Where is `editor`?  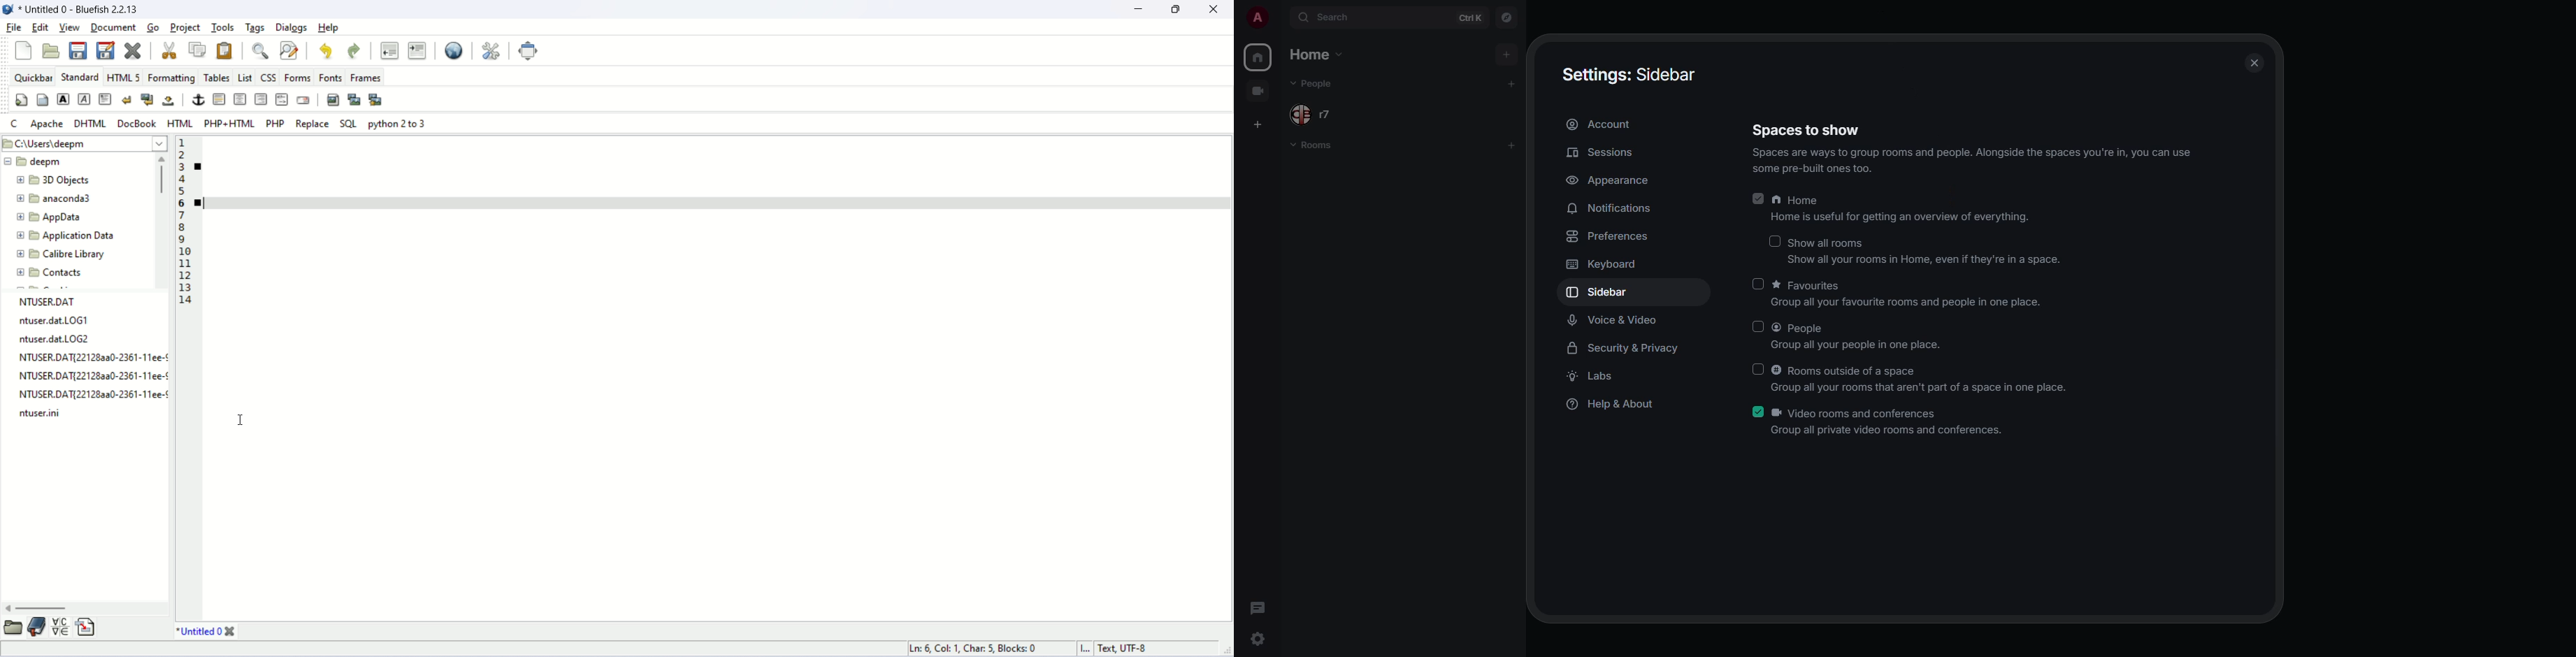
editor is located at coordinates (713, 420).